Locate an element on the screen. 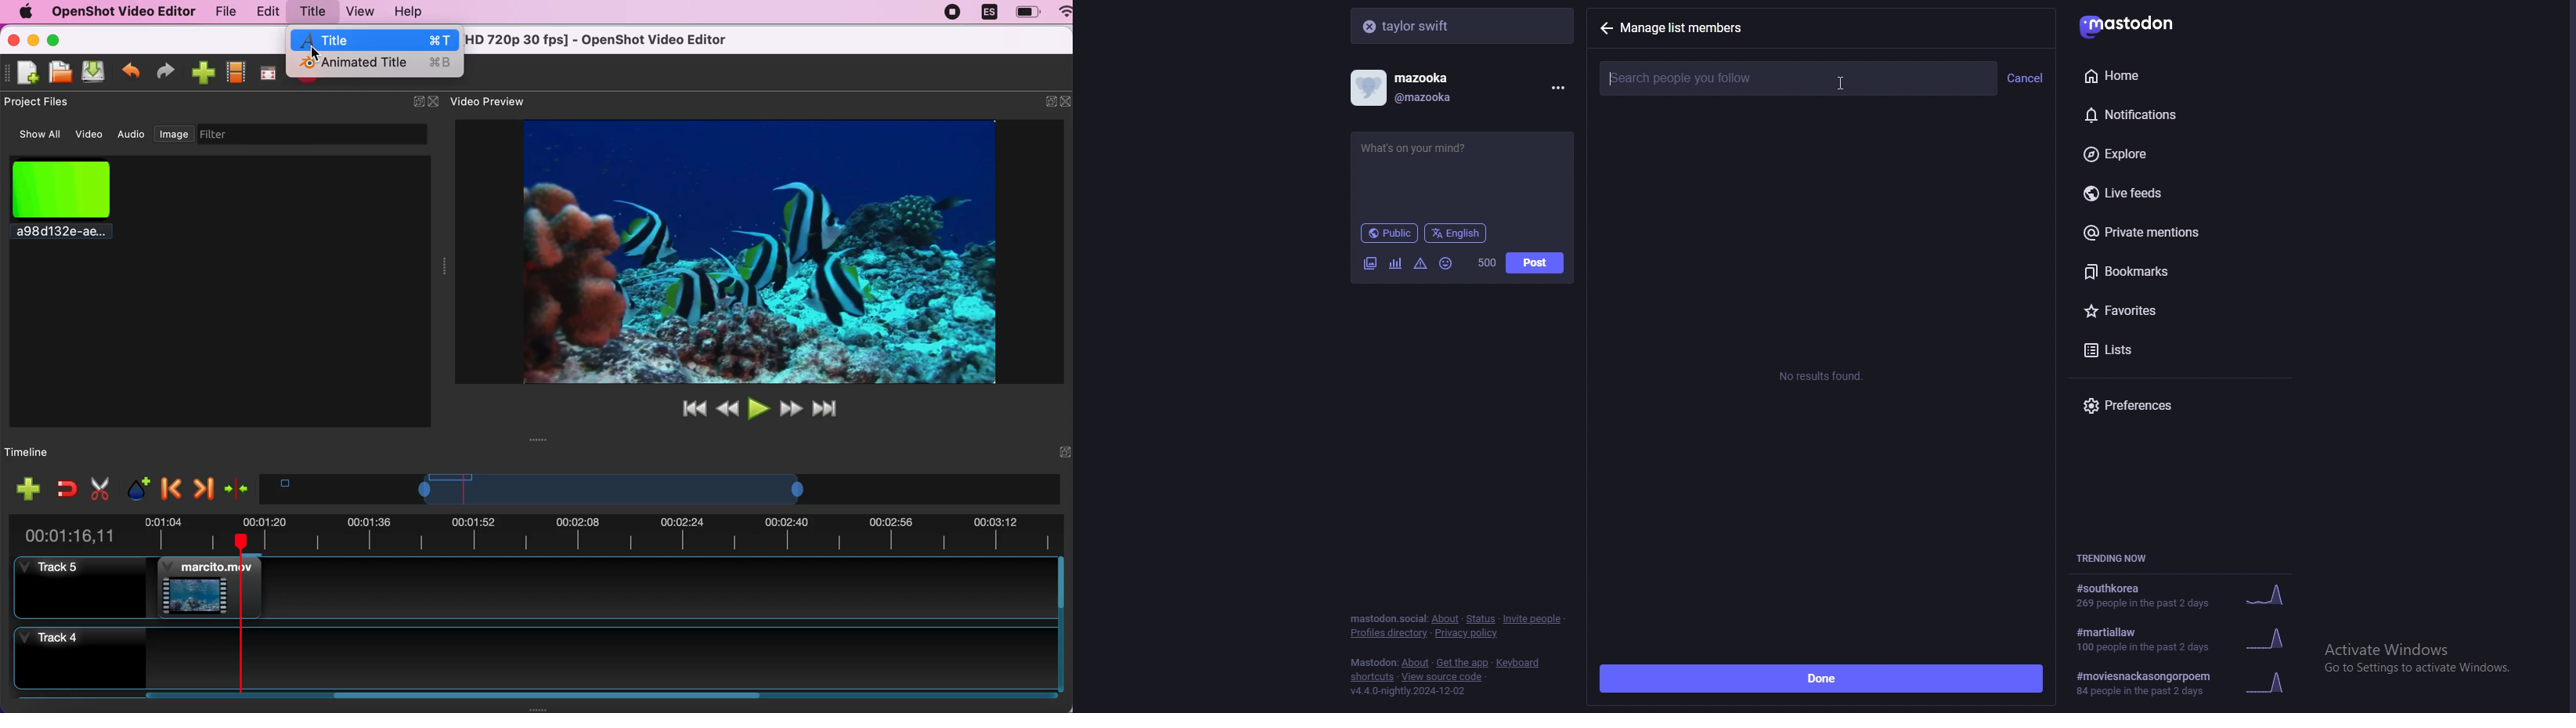  get the app is located at coordinates (1463, 663).